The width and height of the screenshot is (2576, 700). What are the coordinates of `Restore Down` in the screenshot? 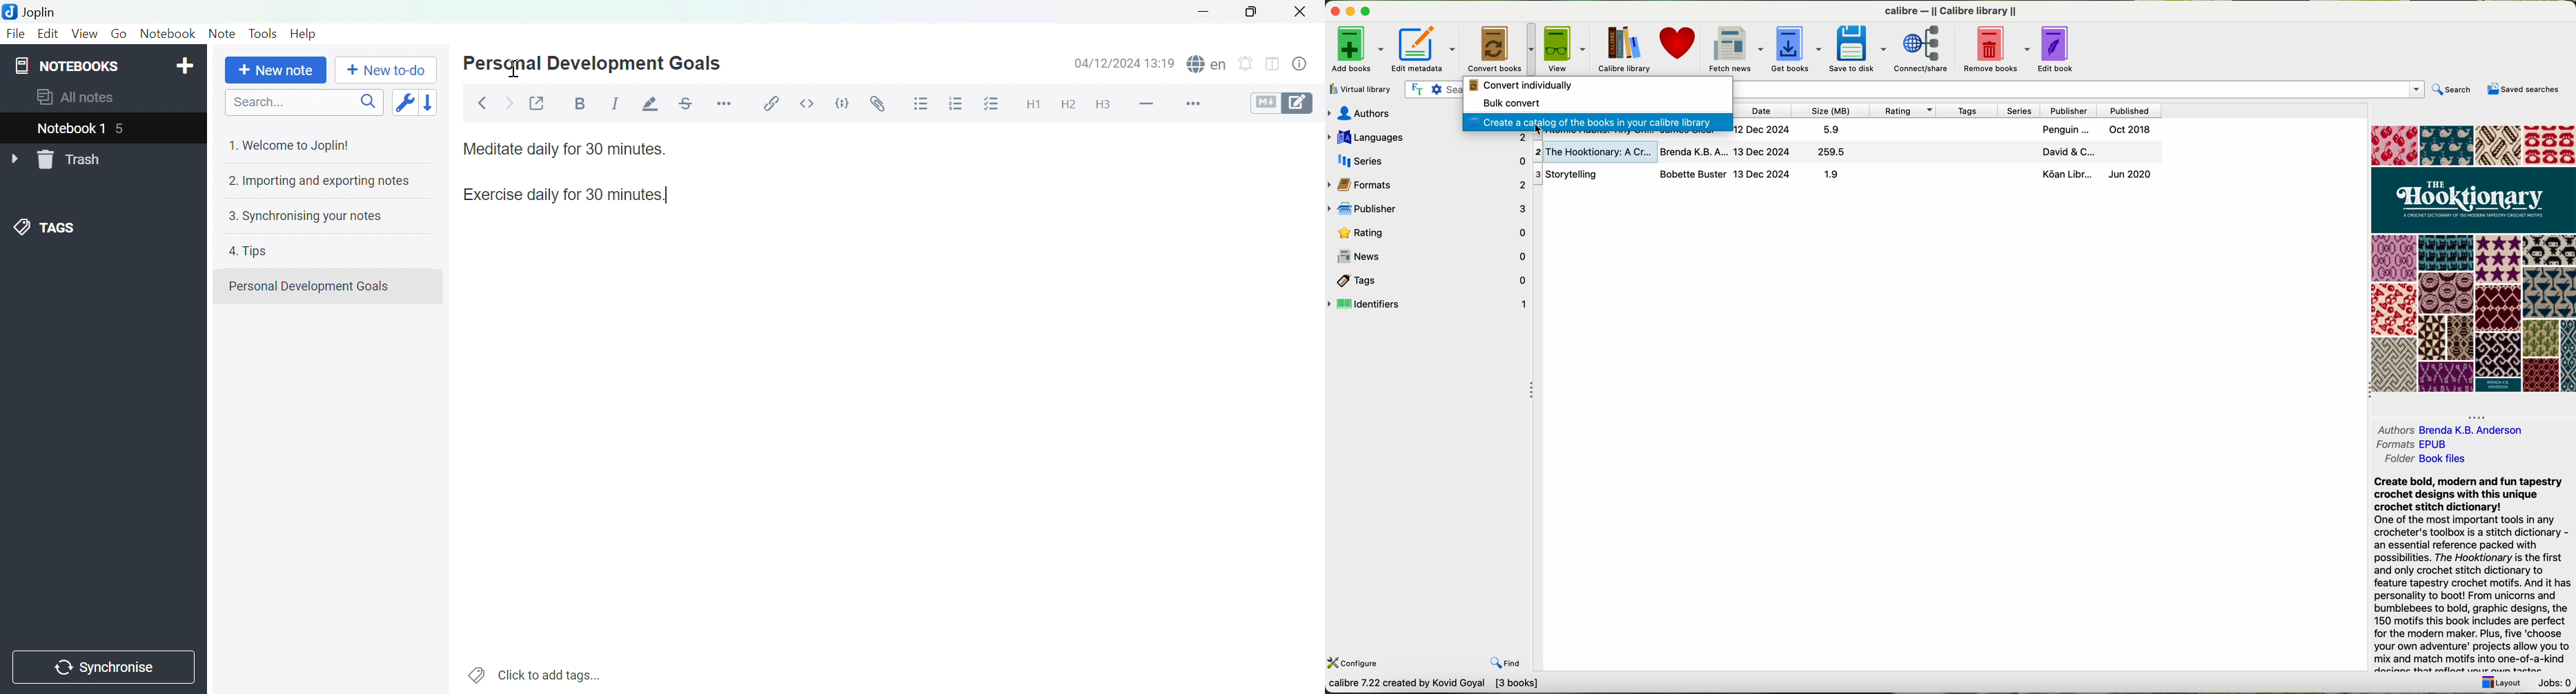 It's located at (1252, 15).